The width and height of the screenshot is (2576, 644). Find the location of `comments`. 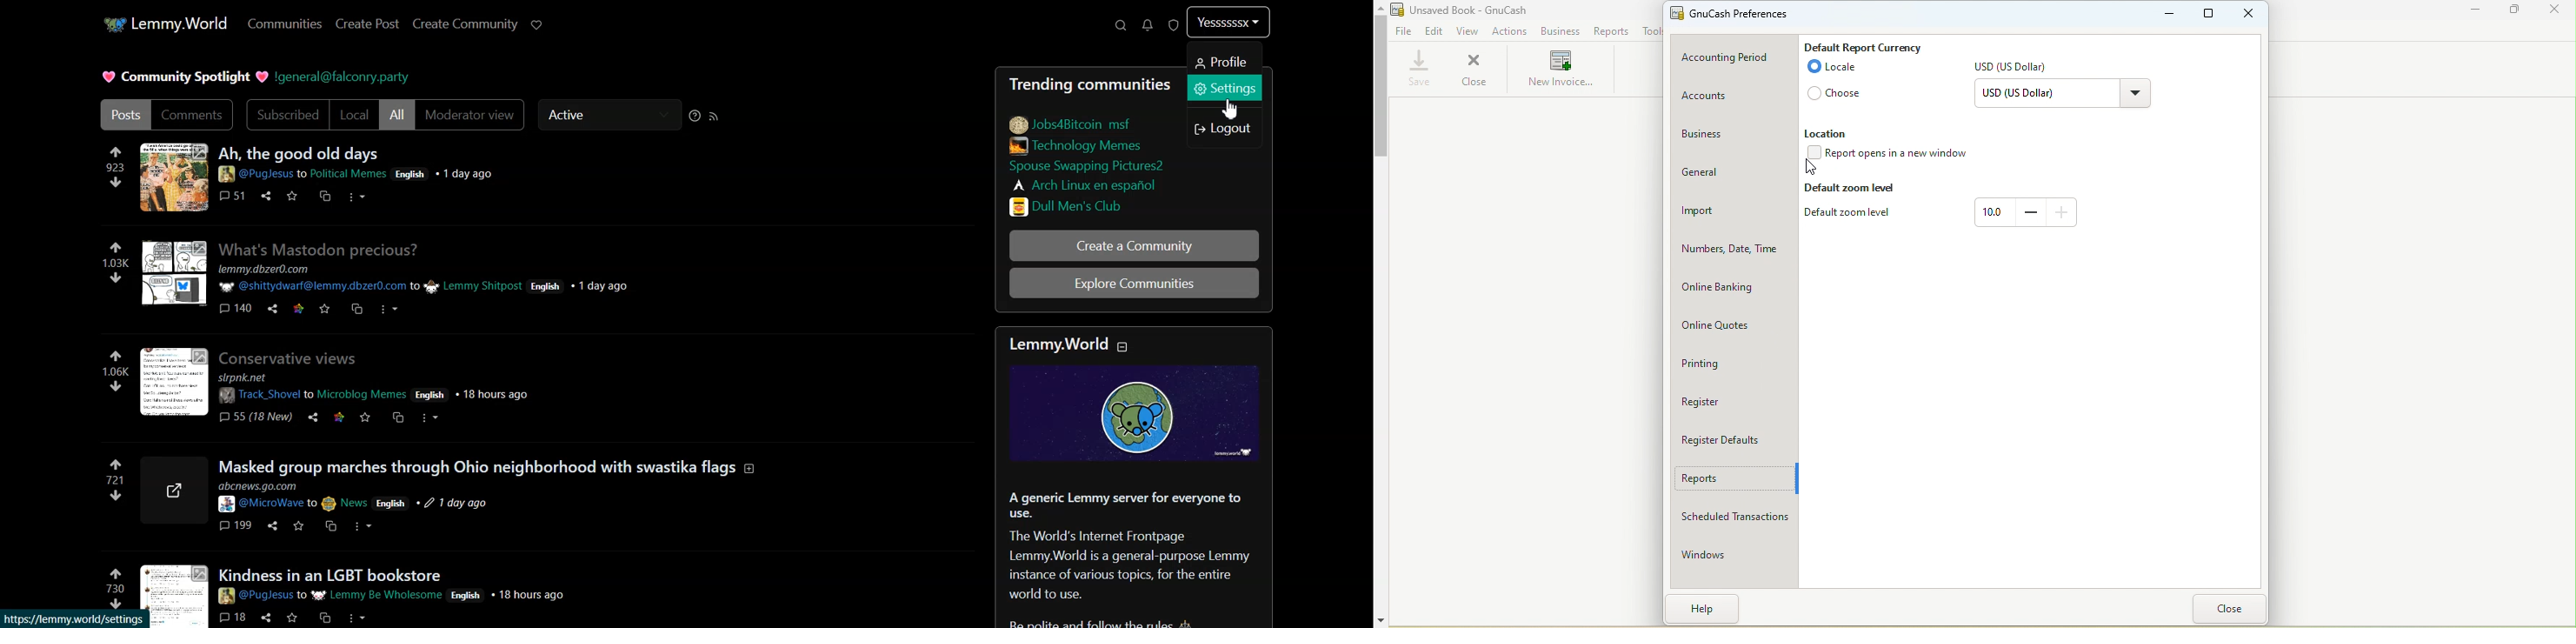

comments is located at coordinates (253, 415).